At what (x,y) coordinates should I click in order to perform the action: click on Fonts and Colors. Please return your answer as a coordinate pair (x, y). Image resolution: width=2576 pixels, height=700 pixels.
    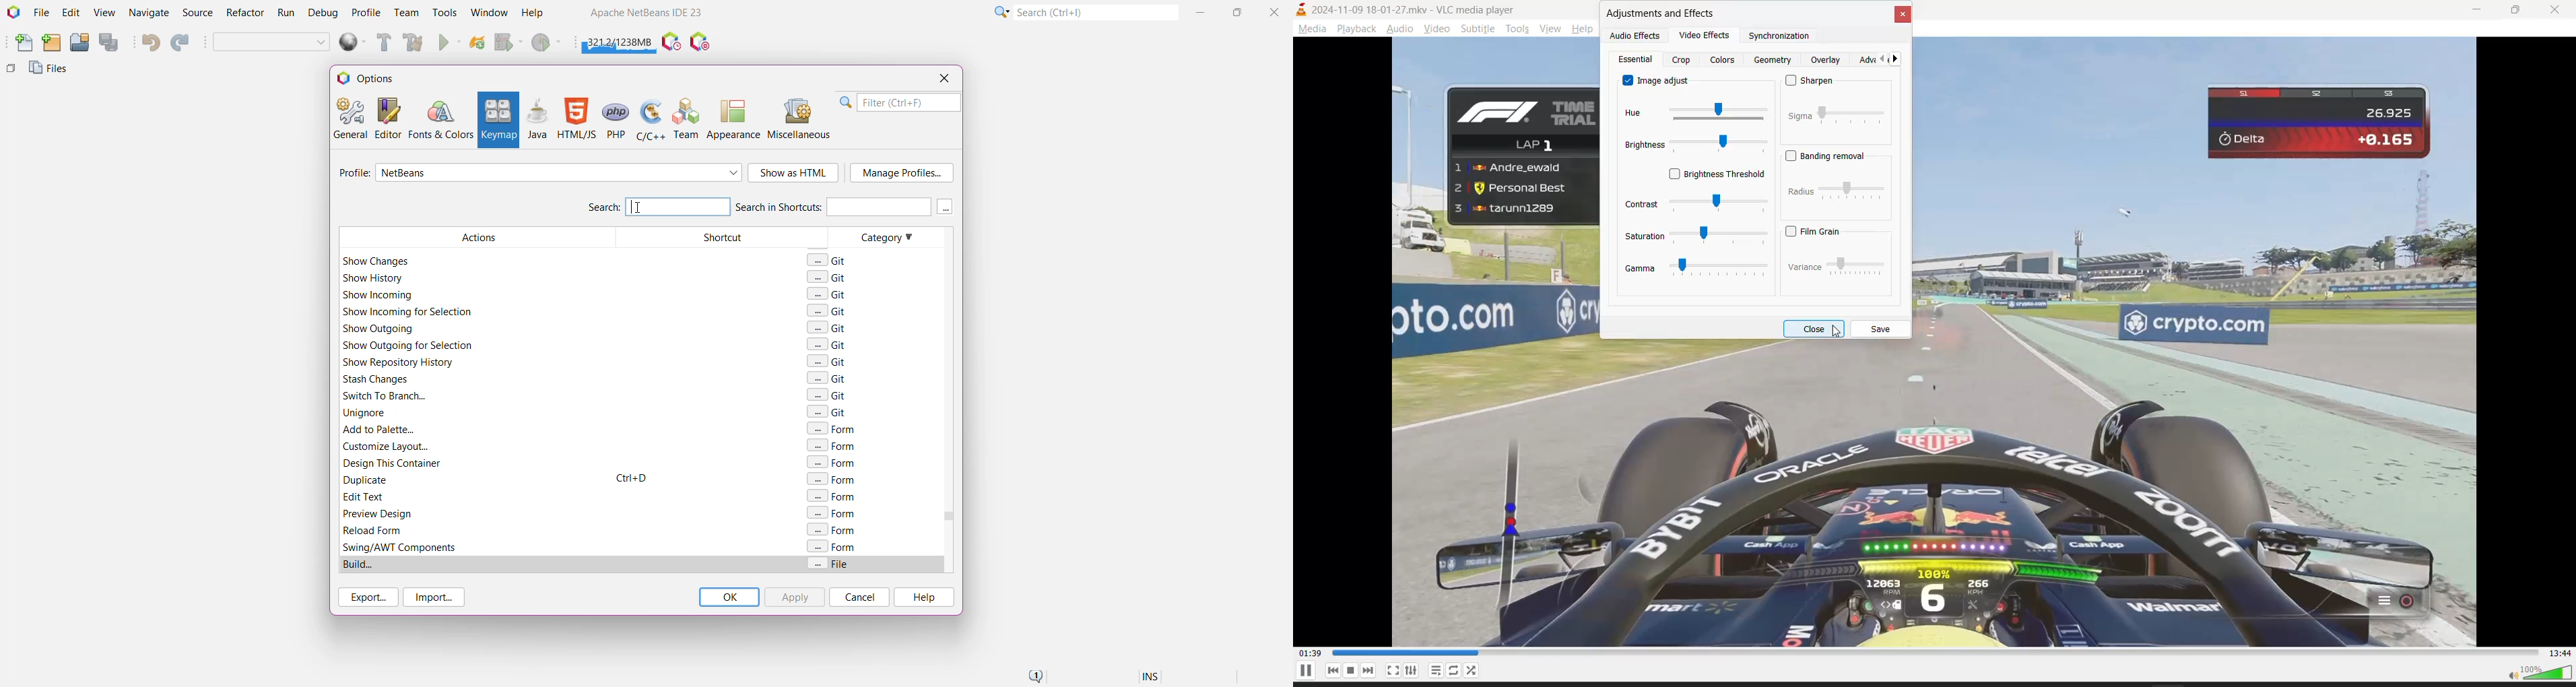
    Looking at the image, I should click on (440, 119).